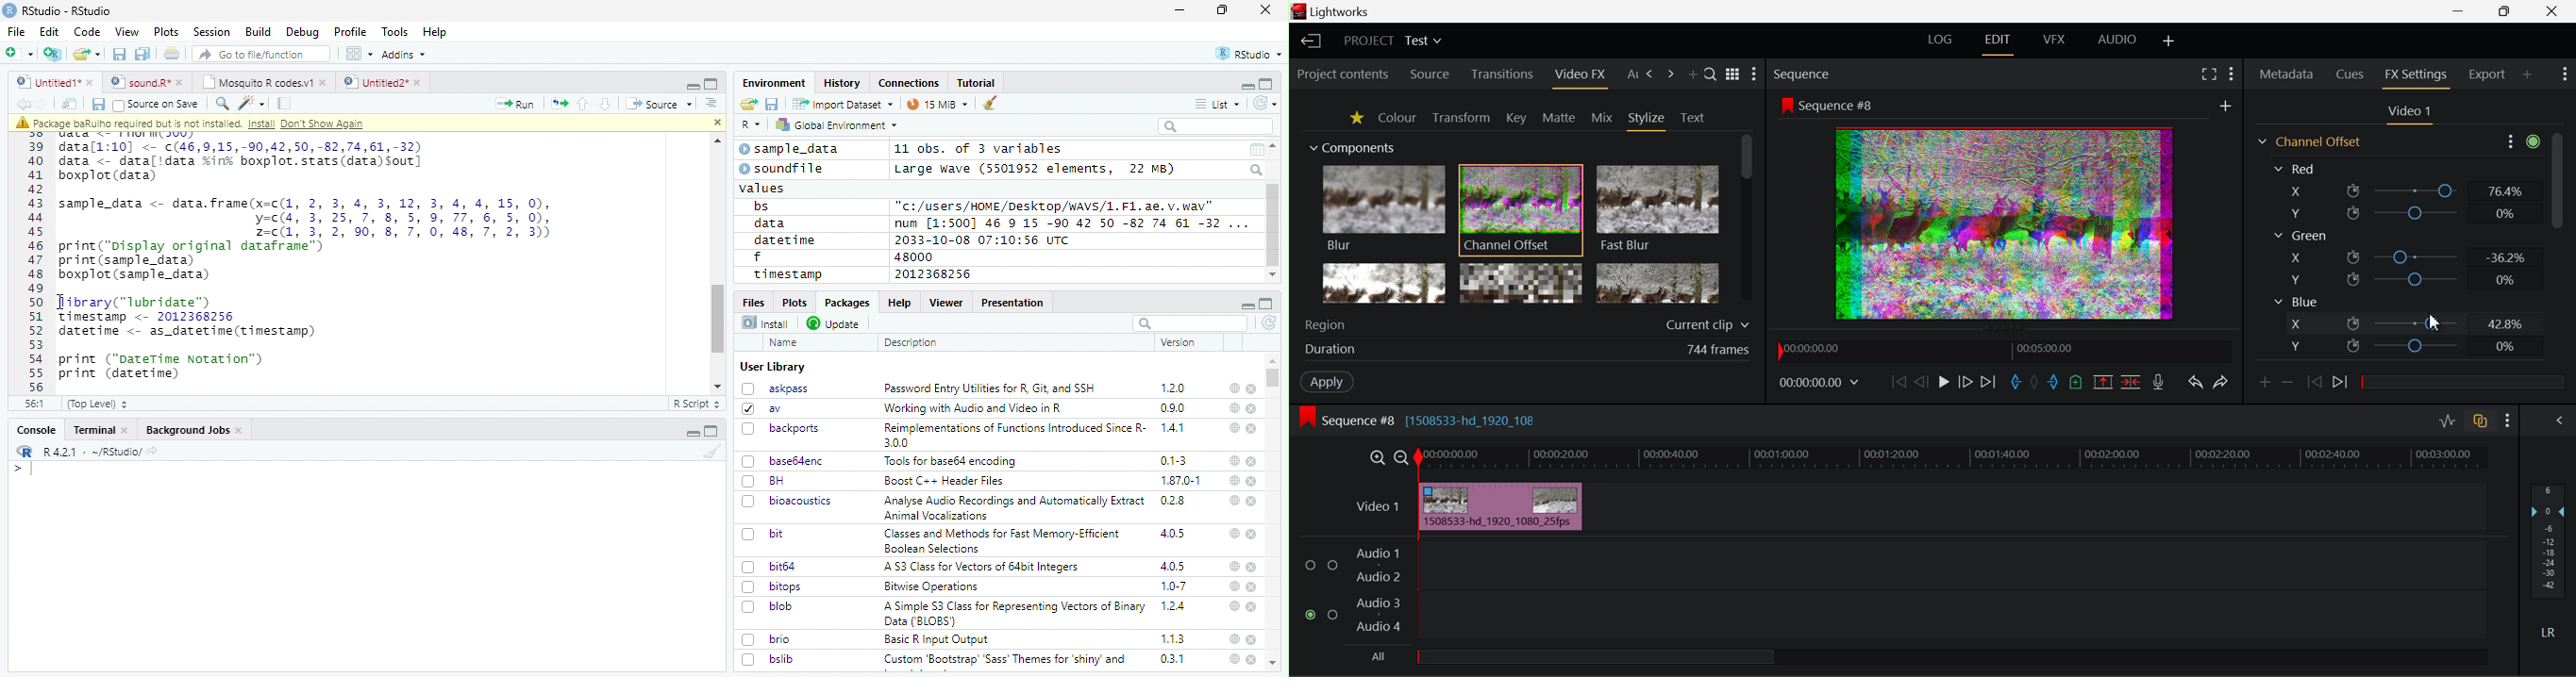 The width and height of the screenshot is (2576, 700). I want to click on (Top Level), so click(96, 404).